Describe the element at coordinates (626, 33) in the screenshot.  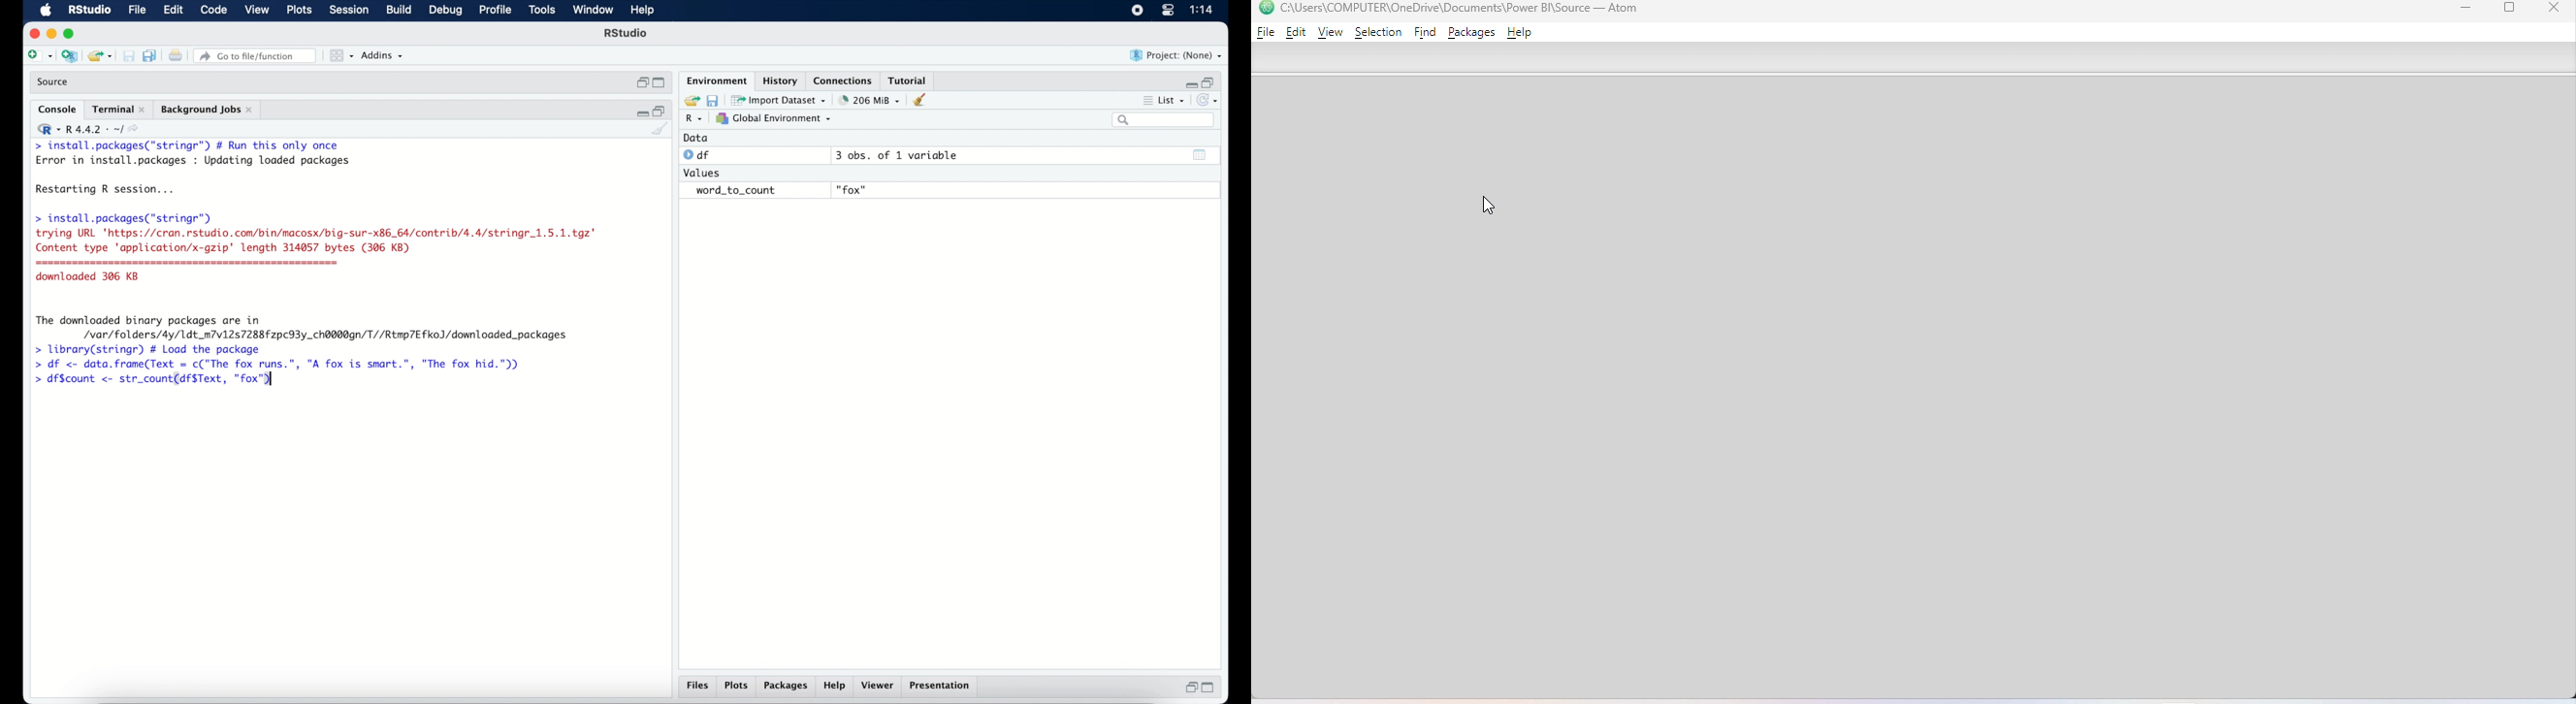
I see `R studio` at that location.